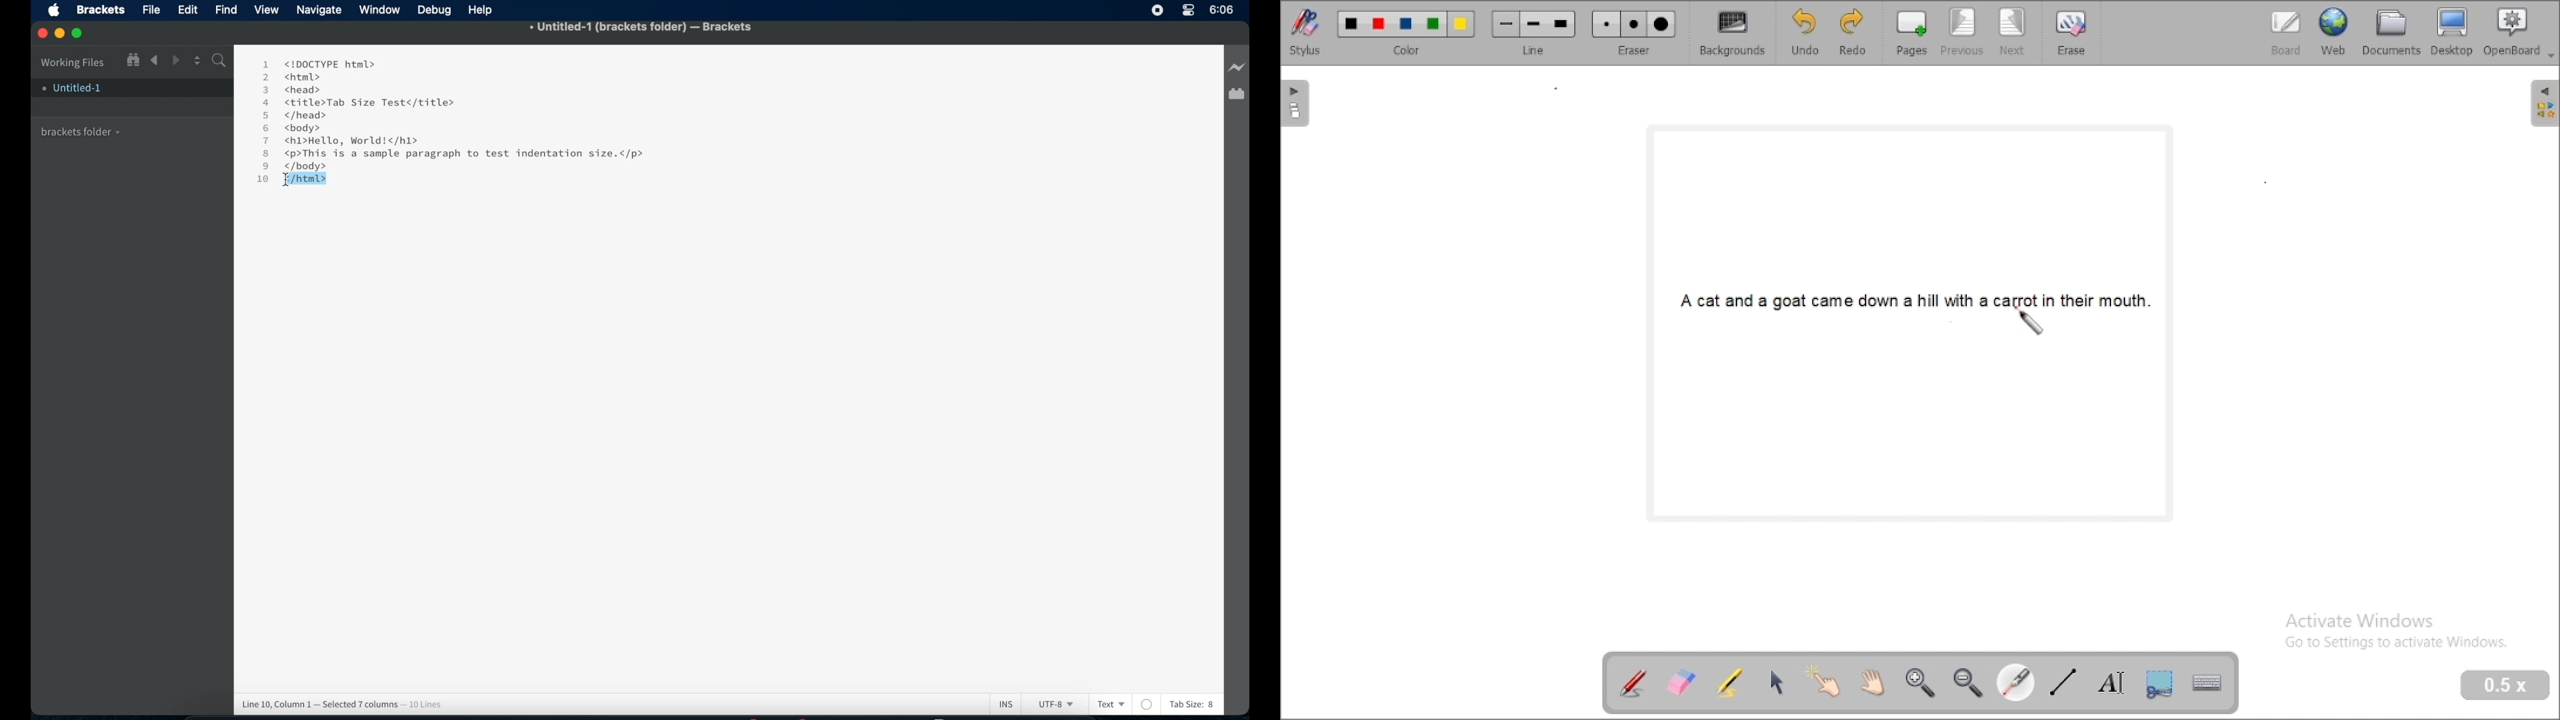 This screenshot has width=2576, height=728. Describe the element at coordinates (2285, 34) in the screenshot. I see `board` at that location.